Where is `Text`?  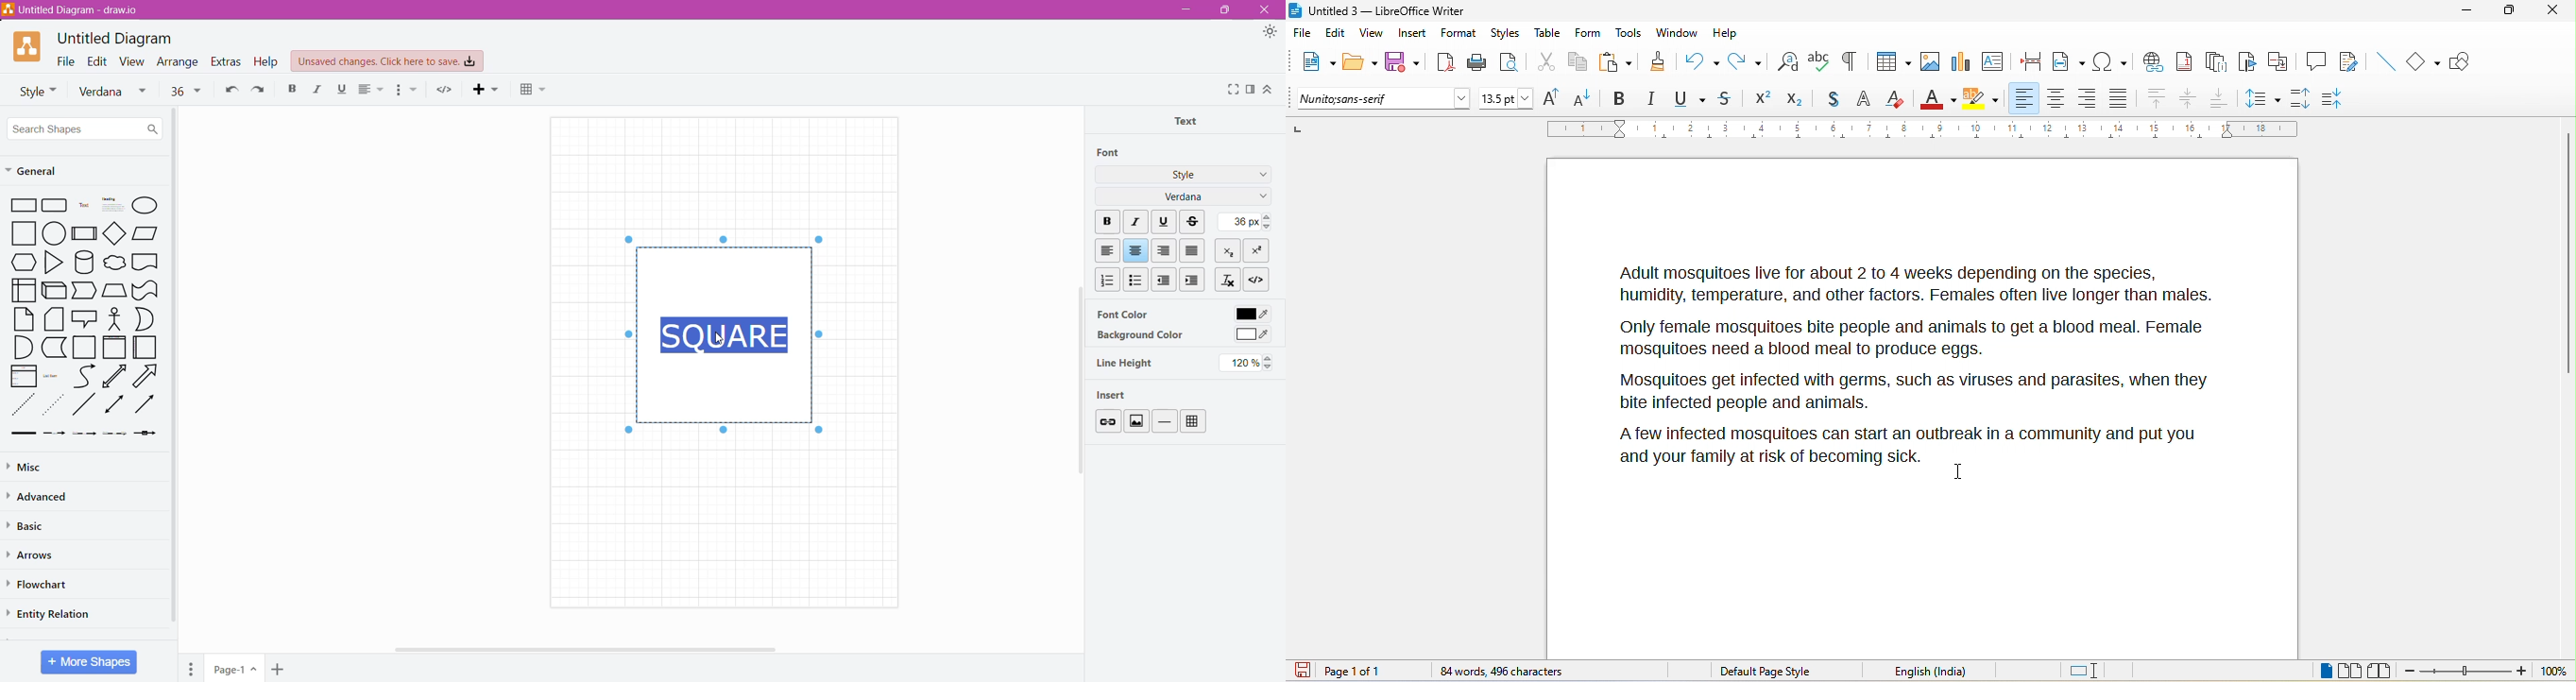
Text is located at coordinates (1191, 120).